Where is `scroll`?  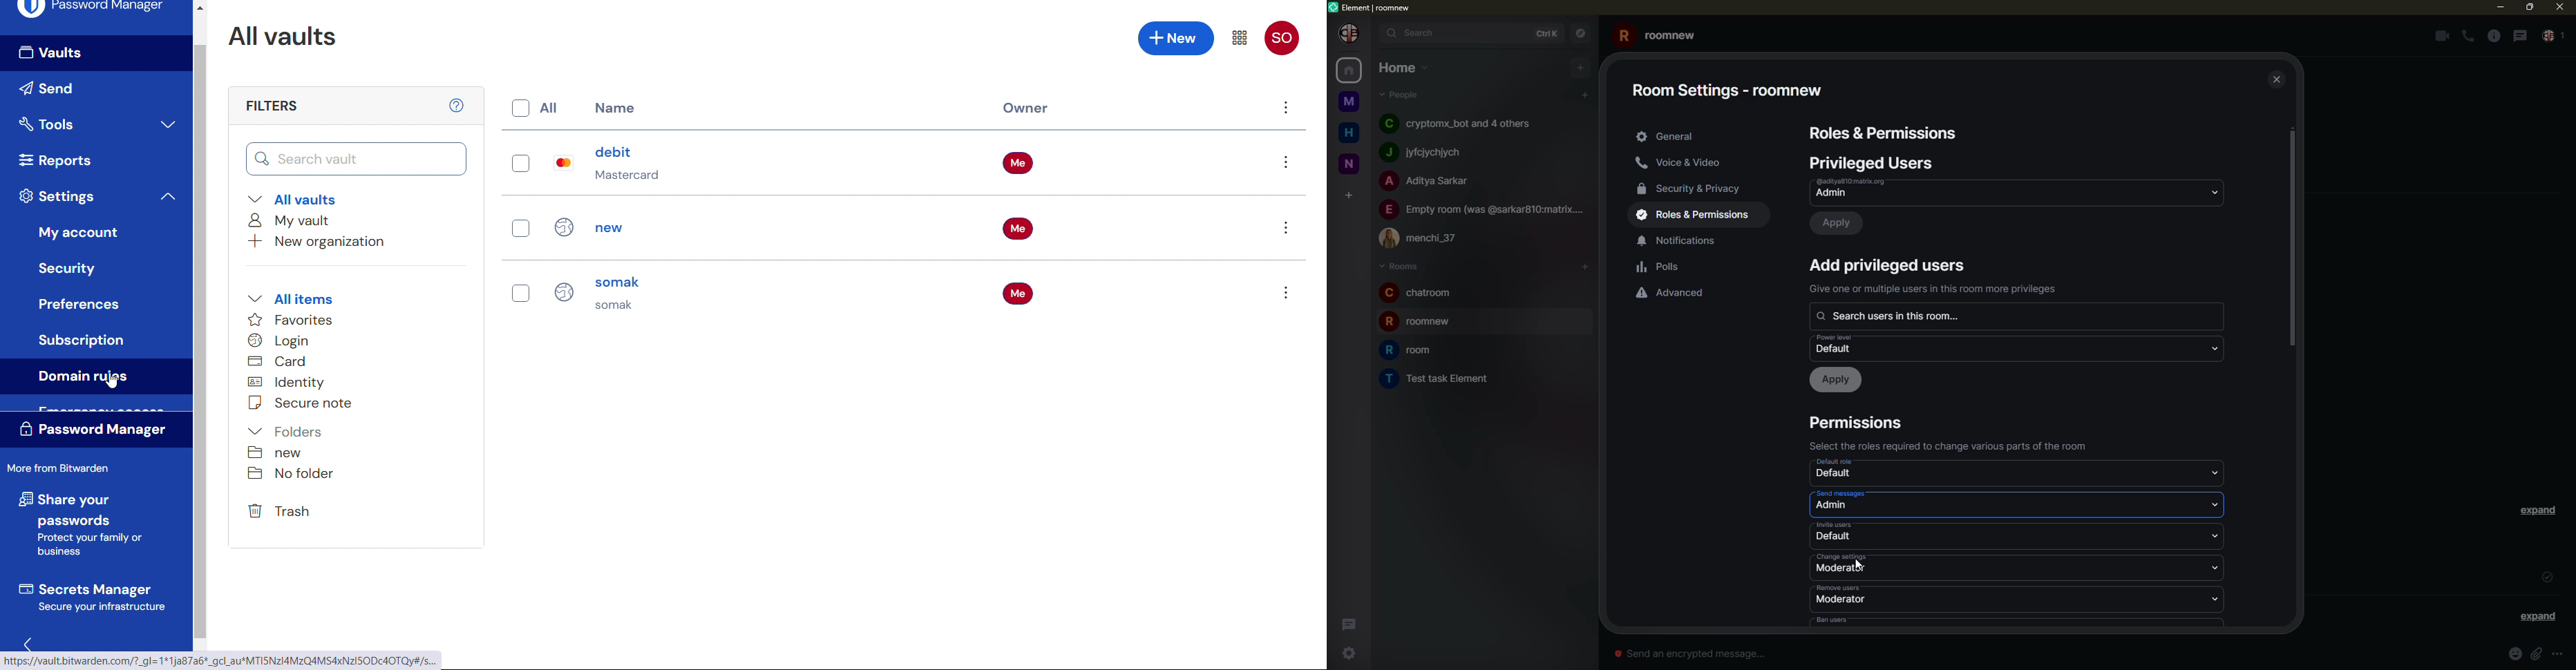 scroll is located at coordinates (2292, 241).